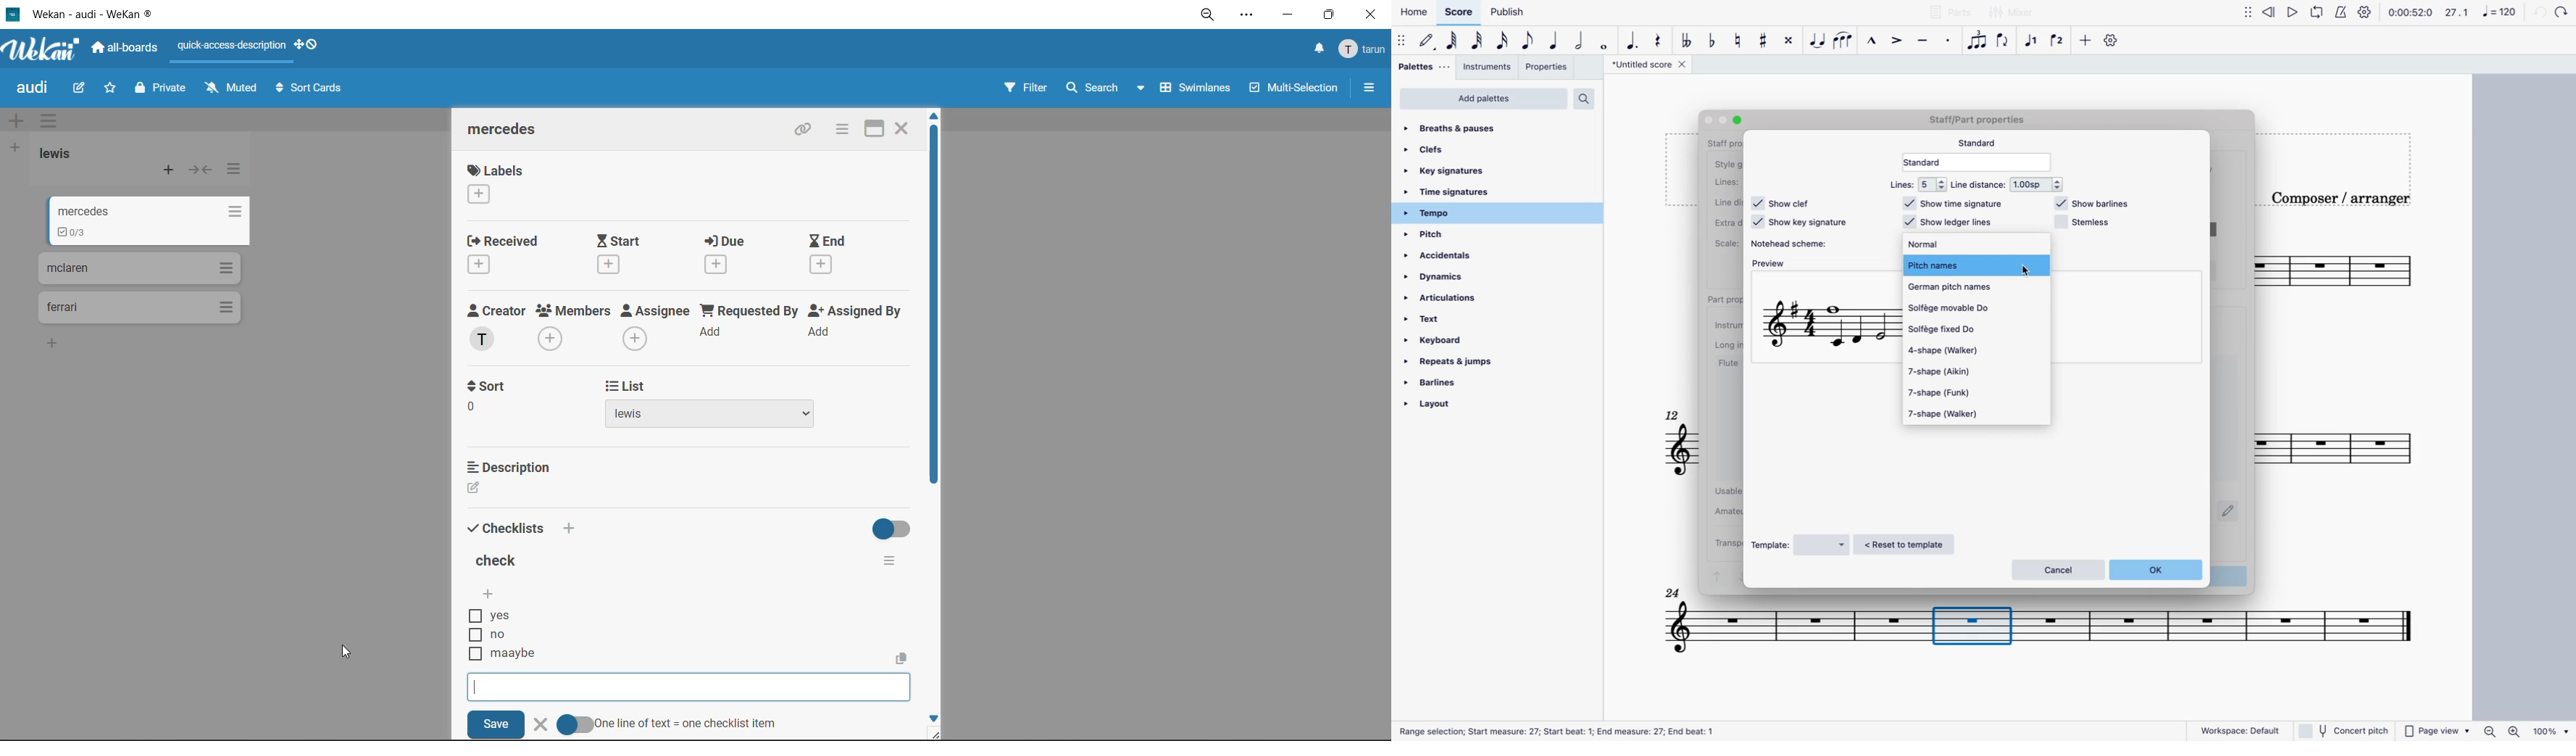 The width and height of the screenshot is (2576, 756). Describe the element at coordinates (200, 170) in the screenshot. I see `collapse` at that location.